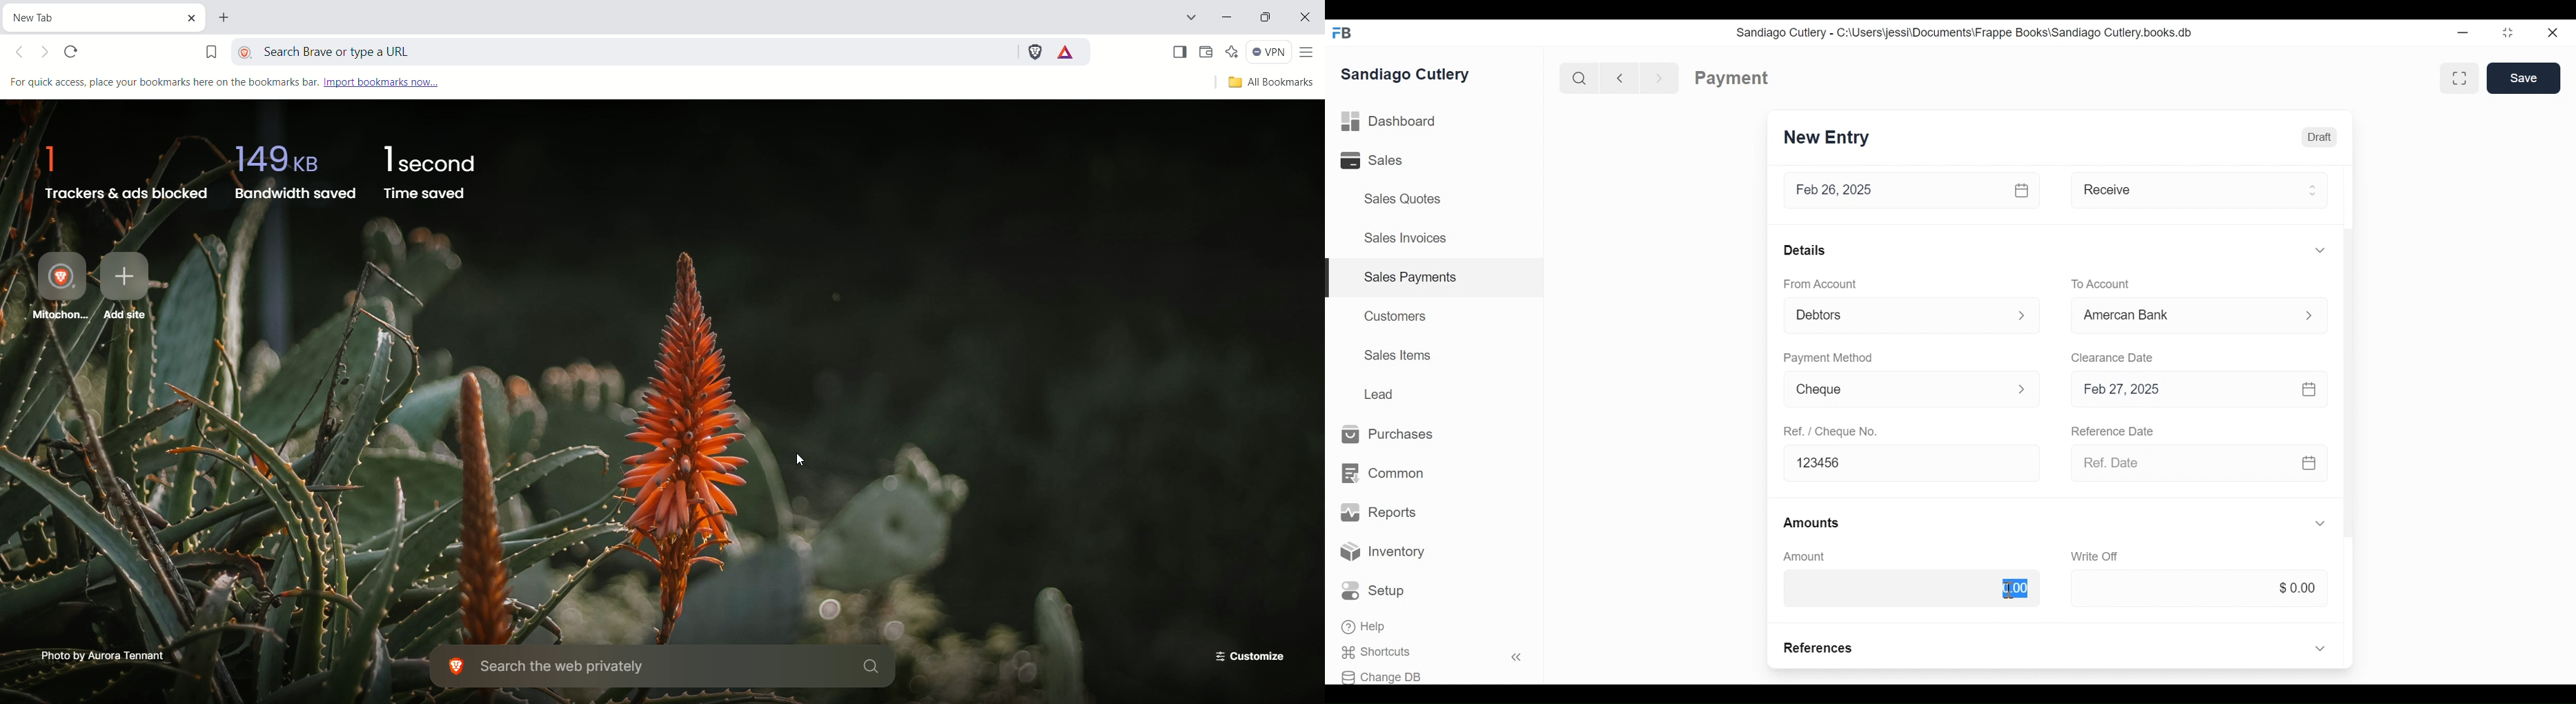 The width and height of the screenshot is (2576, 728). Describe the element at coordinates (2180, 189) in the screenshot. I see `Receive` at that location.